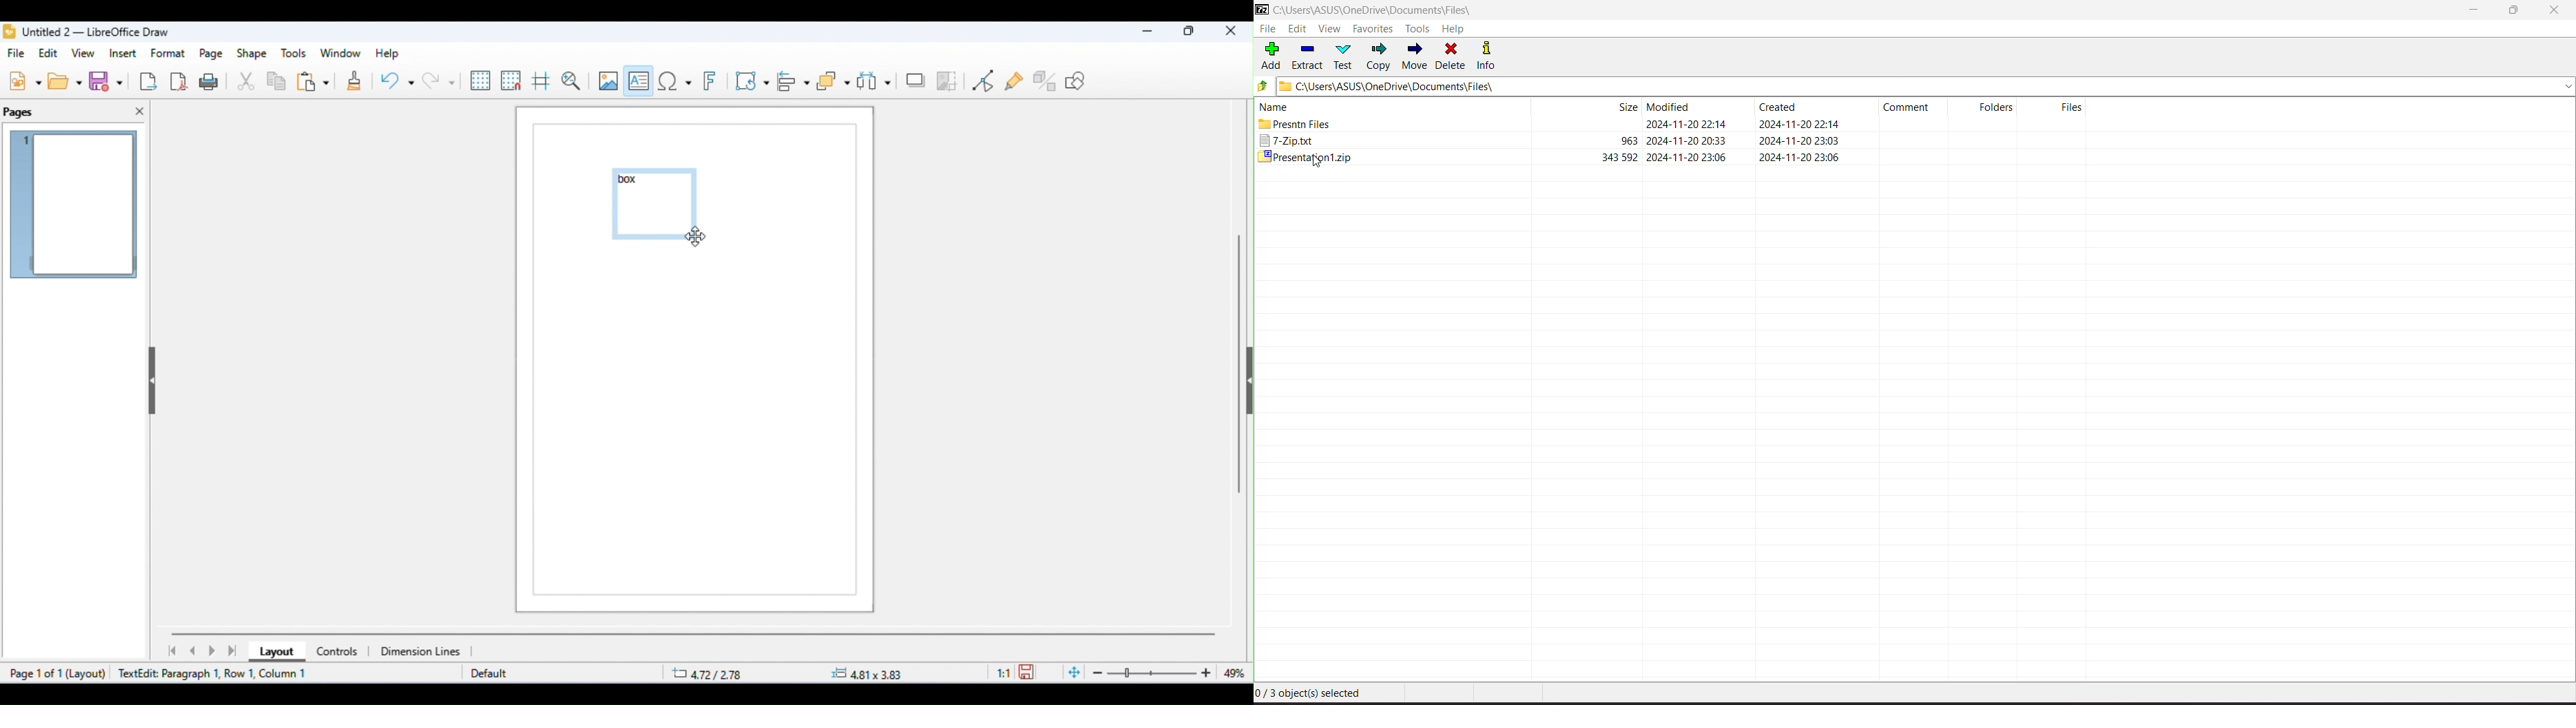 Image resolution: width=2576 pixels, height=728 pixels. What do you see at coordinates (1452, 55) in the screenshot?
I see `Delete` at bounding box center [1452, 55].